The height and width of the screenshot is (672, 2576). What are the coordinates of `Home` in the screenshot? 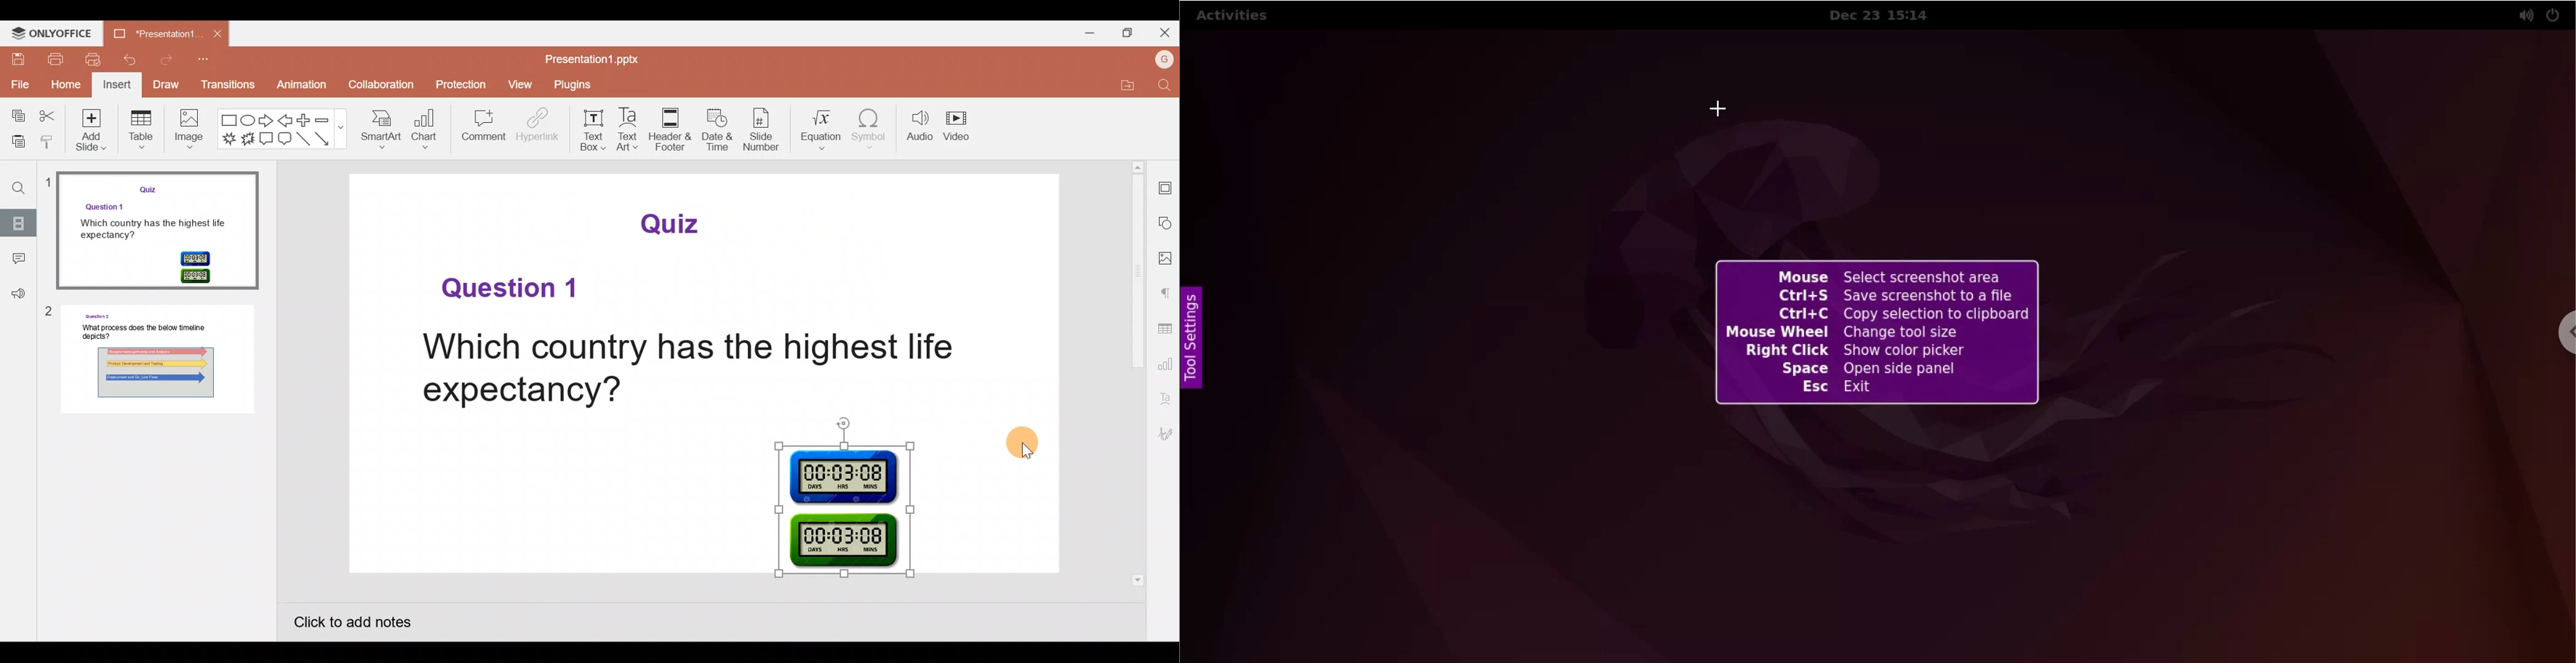 It's located at (66, 84).